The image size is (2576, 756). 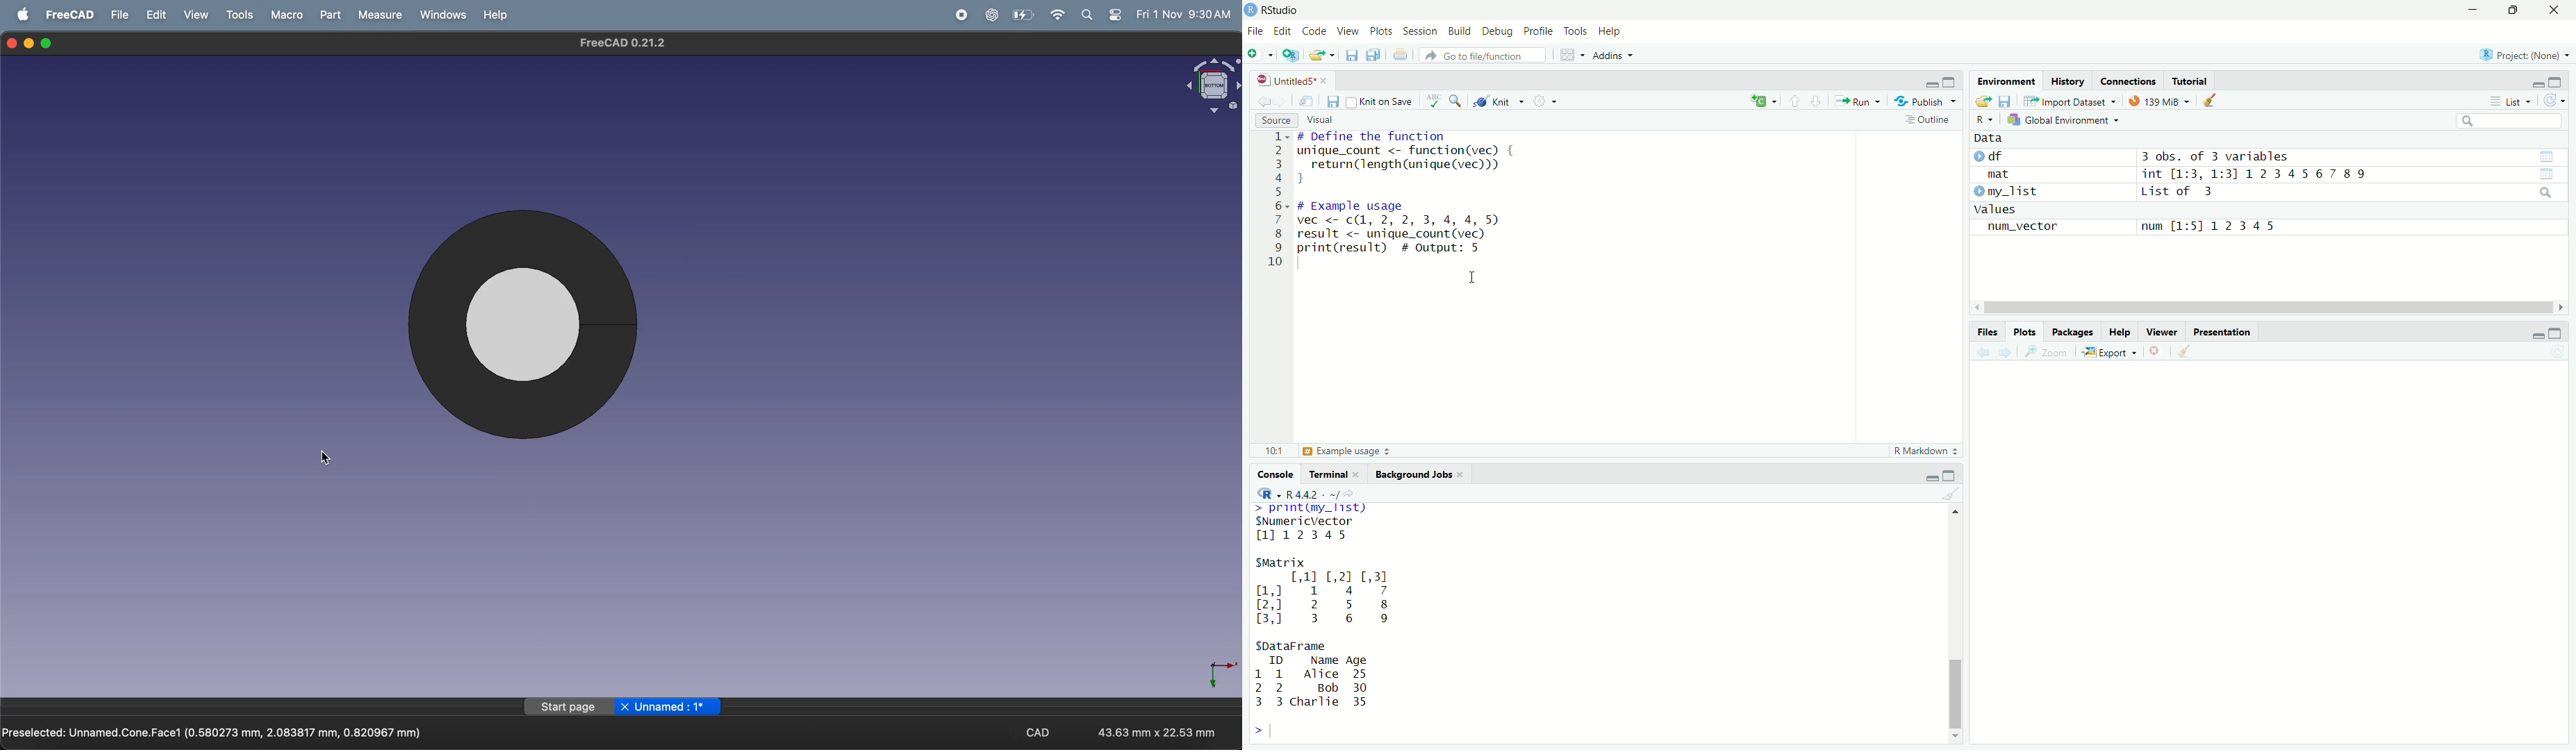 I want to click on print current file, so click(x=1400, y=56).